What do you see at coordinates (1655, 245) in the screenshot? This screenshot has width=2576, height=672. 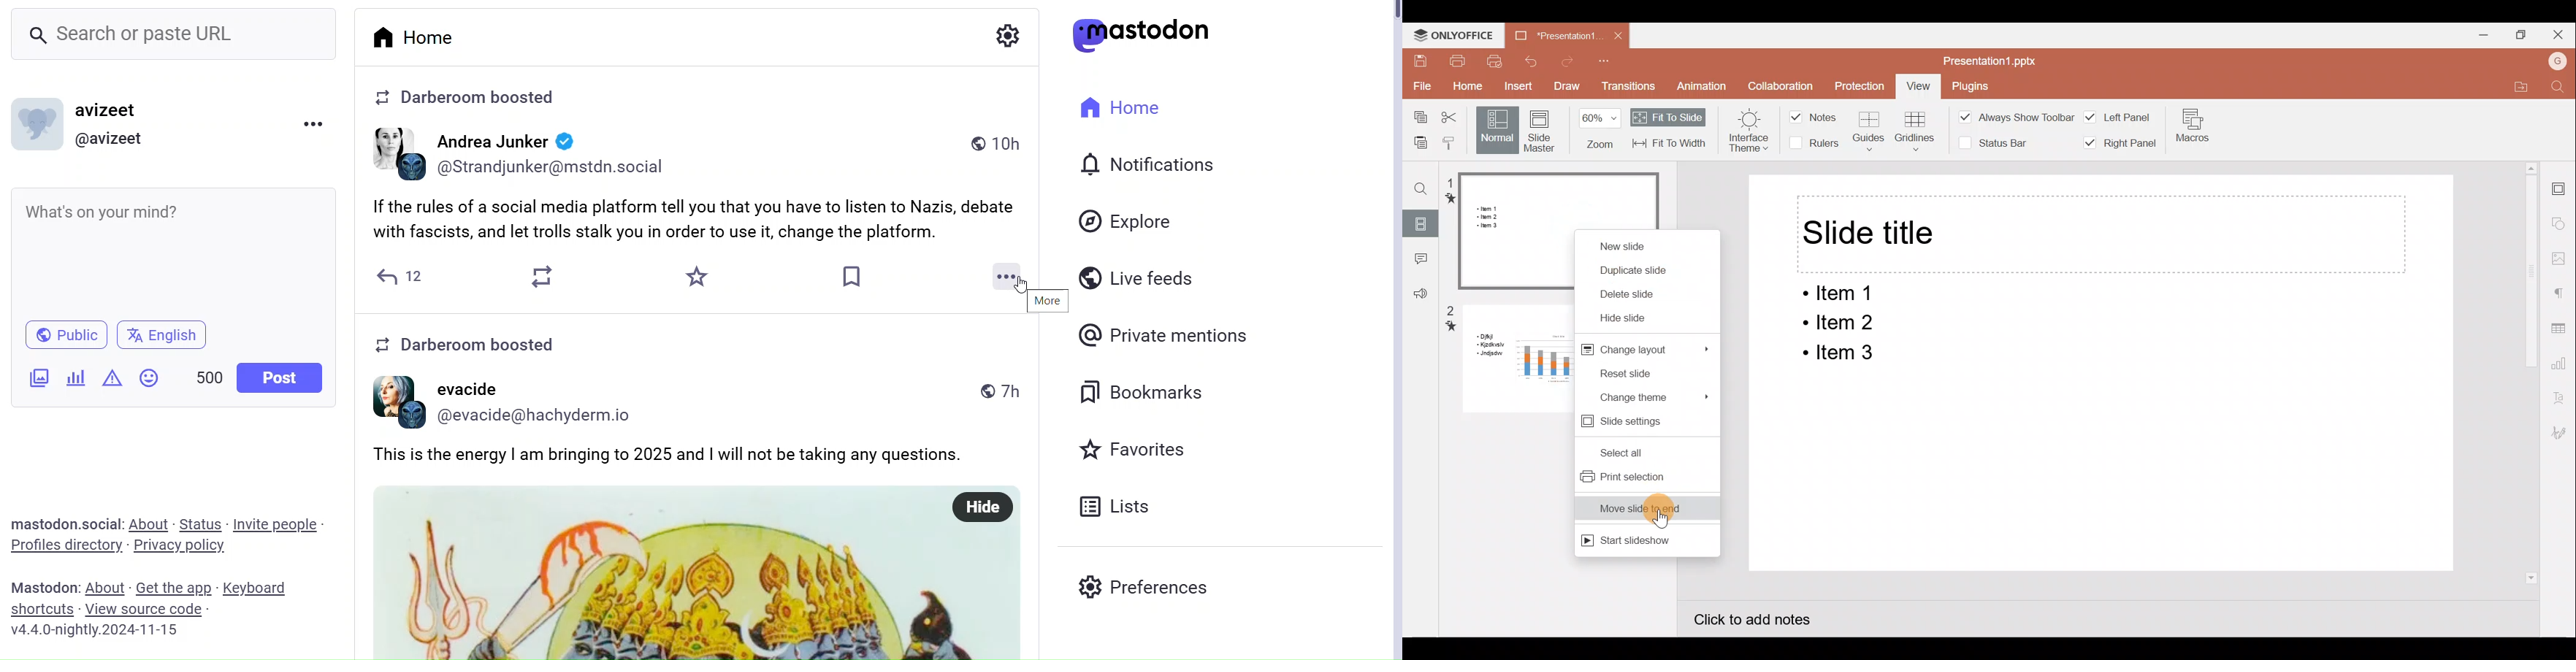 I see `New slide` at bounding box center [1655, 245].